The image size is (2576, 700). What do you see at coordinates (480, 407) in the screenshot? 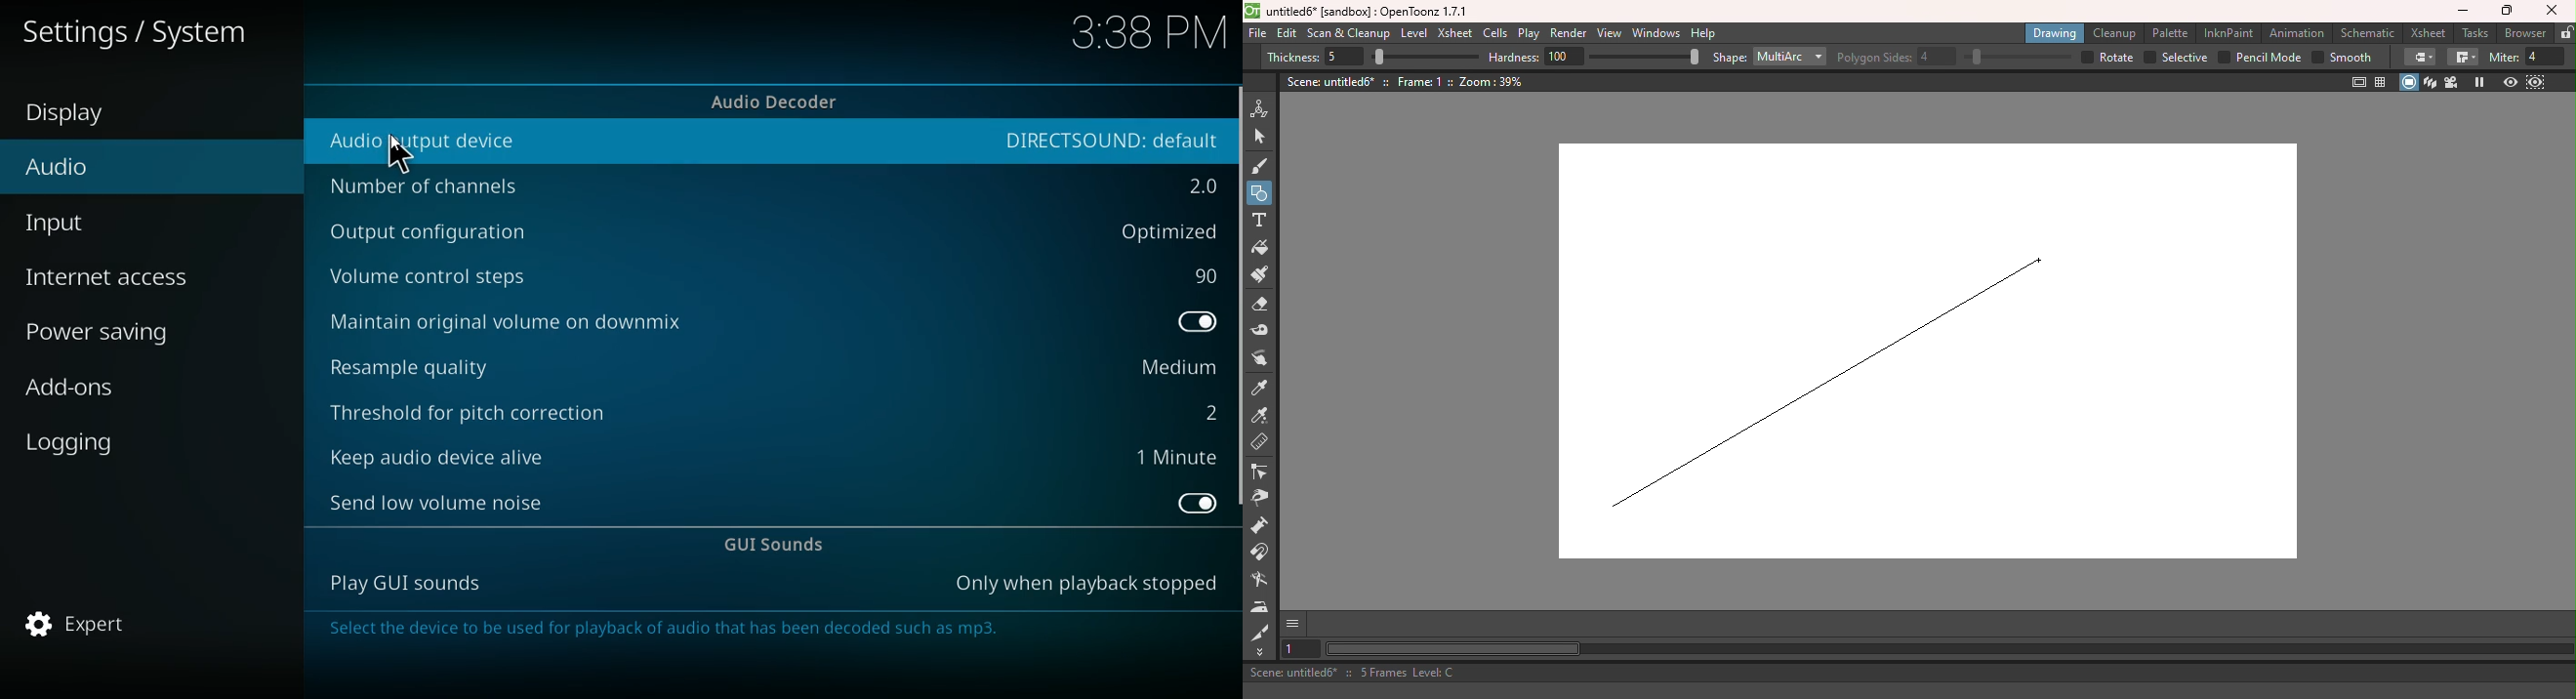
I see `threshold for pitch correction` at bounding box center [480, 407].